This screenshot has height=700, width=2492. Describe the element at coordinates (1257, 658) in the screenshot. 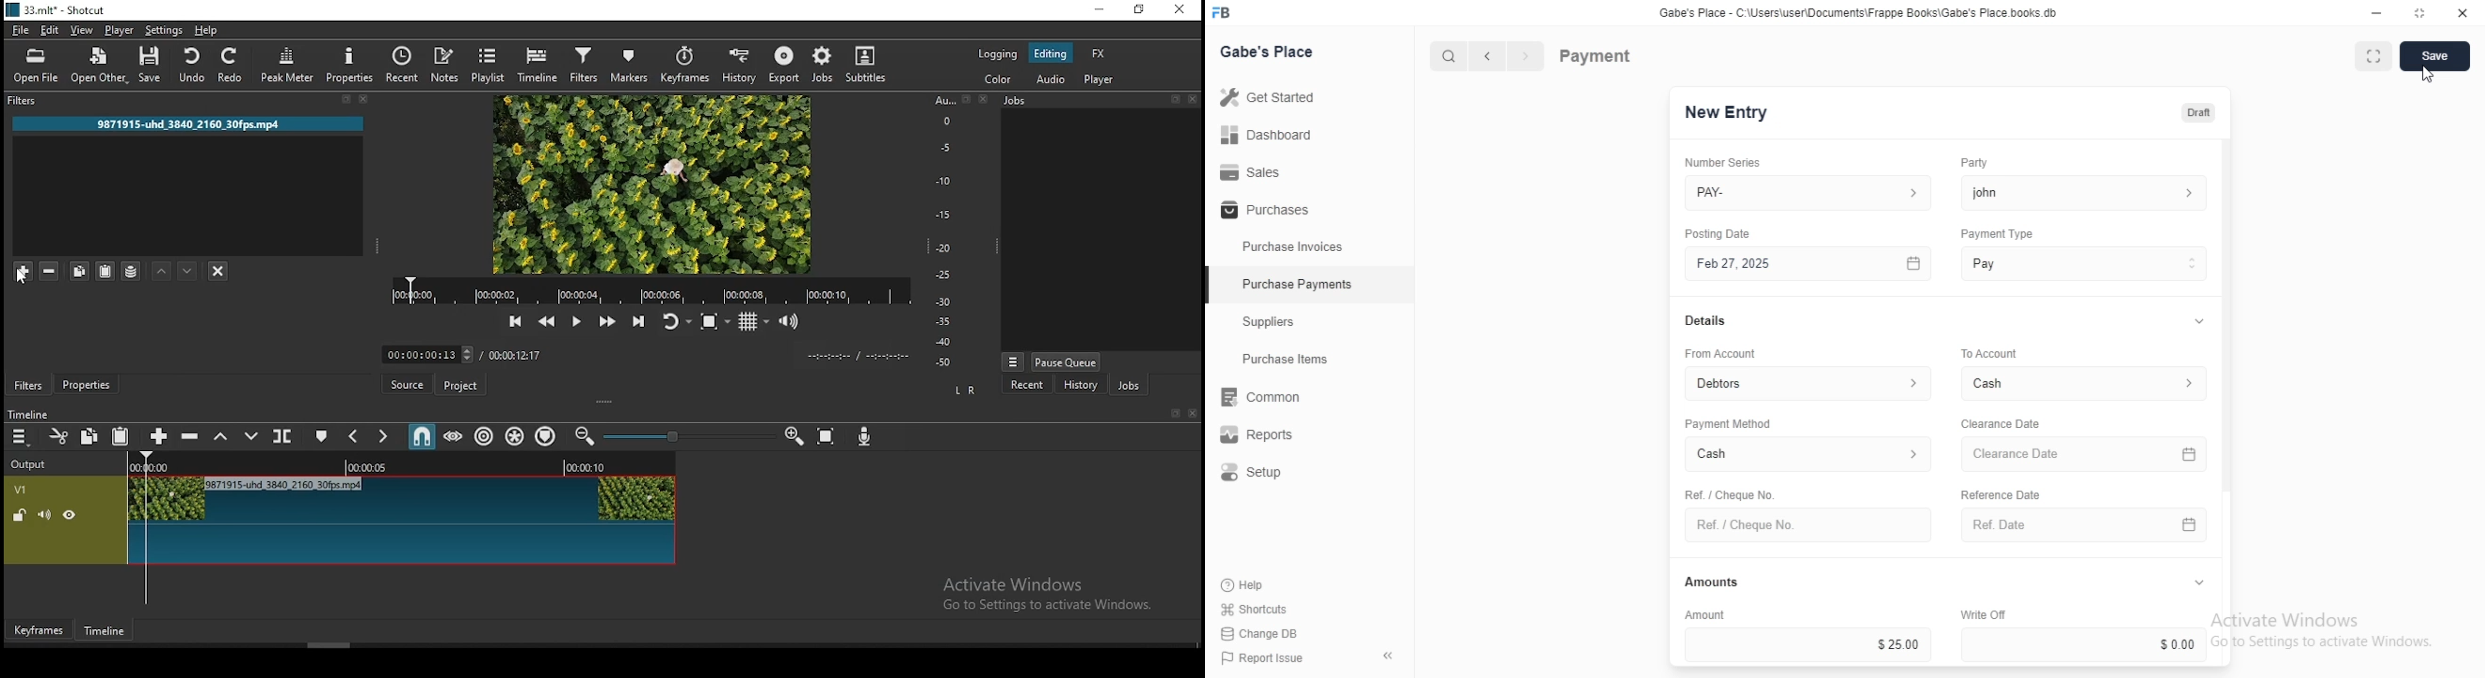

I see `Report Issue` at that location.